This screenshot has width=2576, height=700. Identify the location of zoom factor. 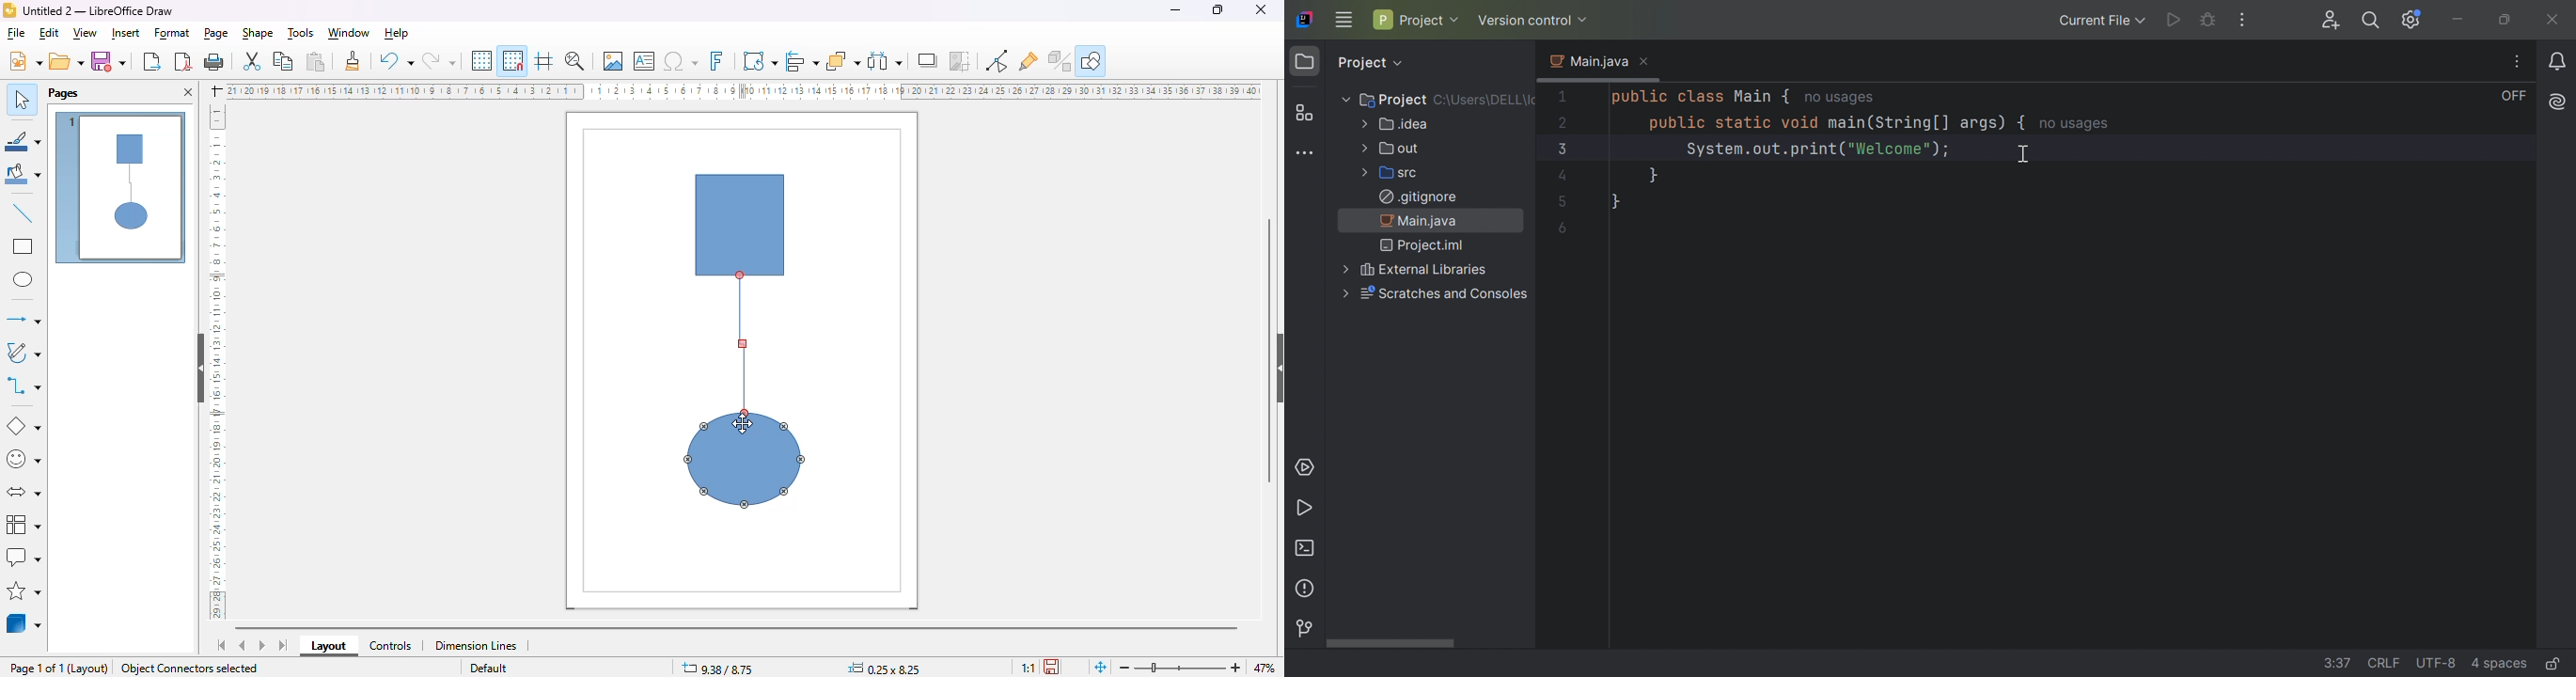
(1265, 667).